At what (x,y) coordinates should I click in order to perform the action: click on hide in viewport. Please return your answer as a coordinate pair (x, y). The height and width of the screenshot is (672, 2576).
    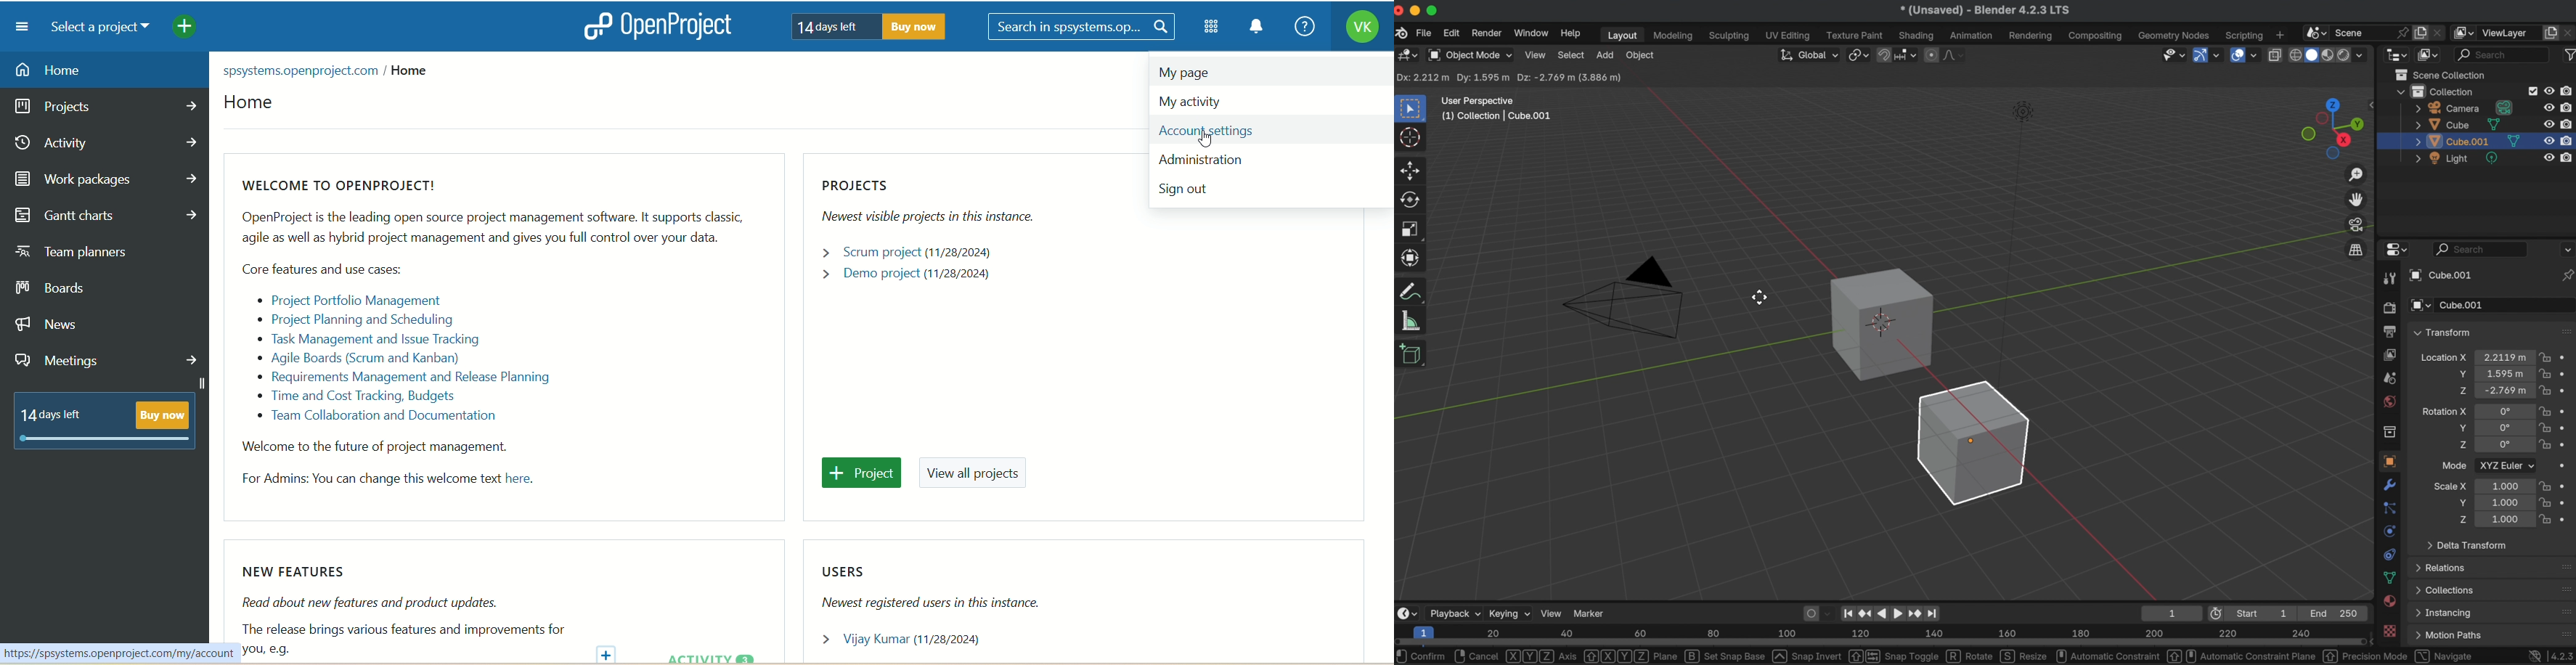
    Looking at the image, I should click on (2549, 159).